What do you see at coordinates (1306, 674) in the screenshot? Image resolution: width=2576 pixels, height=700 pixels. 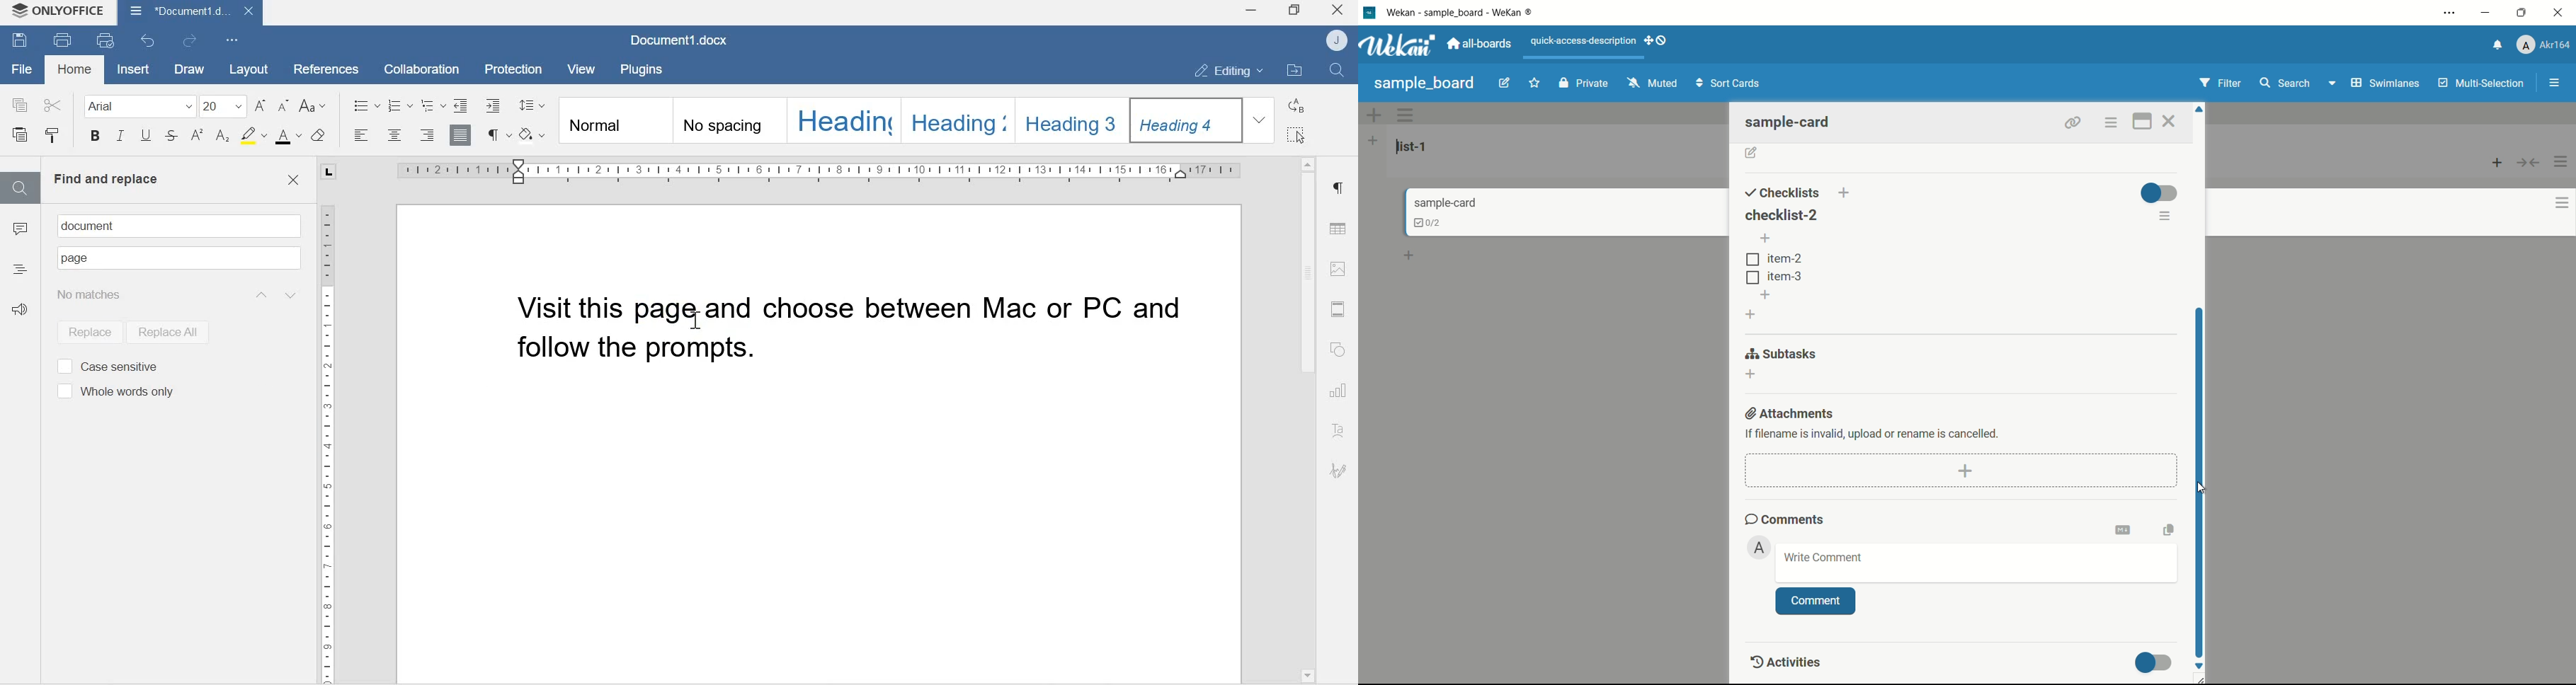 I see `Scroll down` at bounding box center [1306, 674].